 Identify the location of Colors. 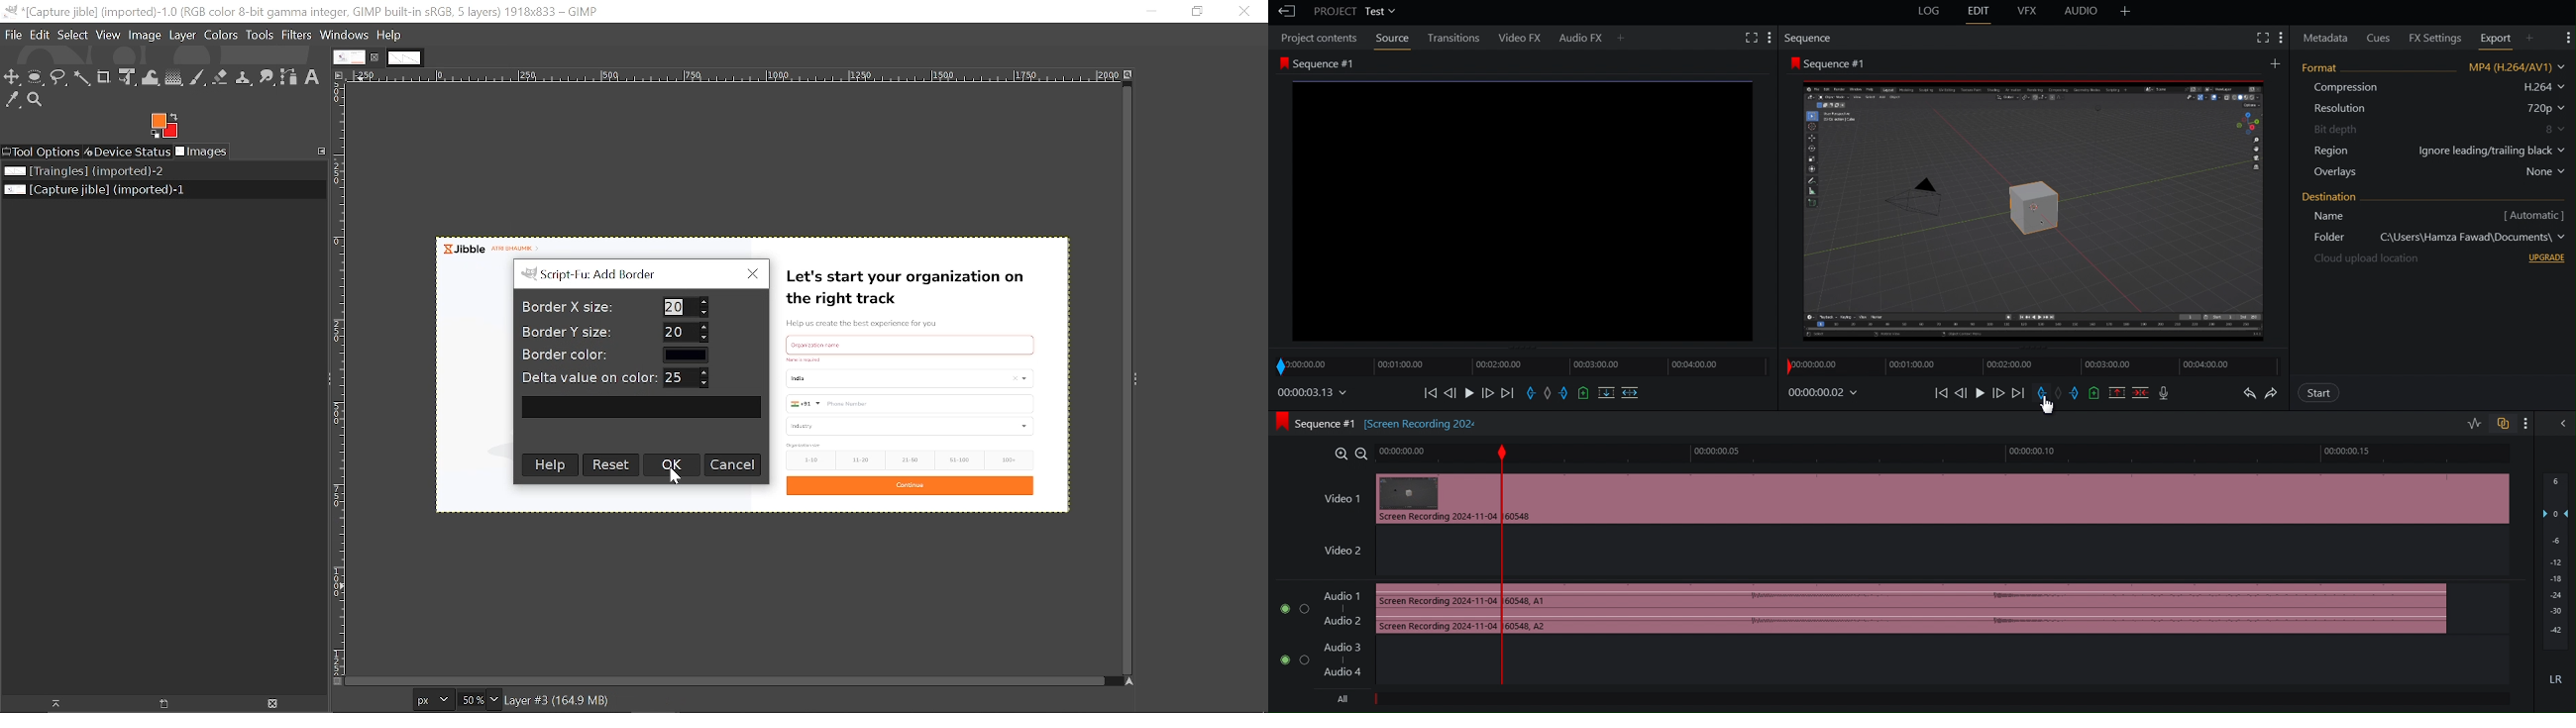
(220, 35).